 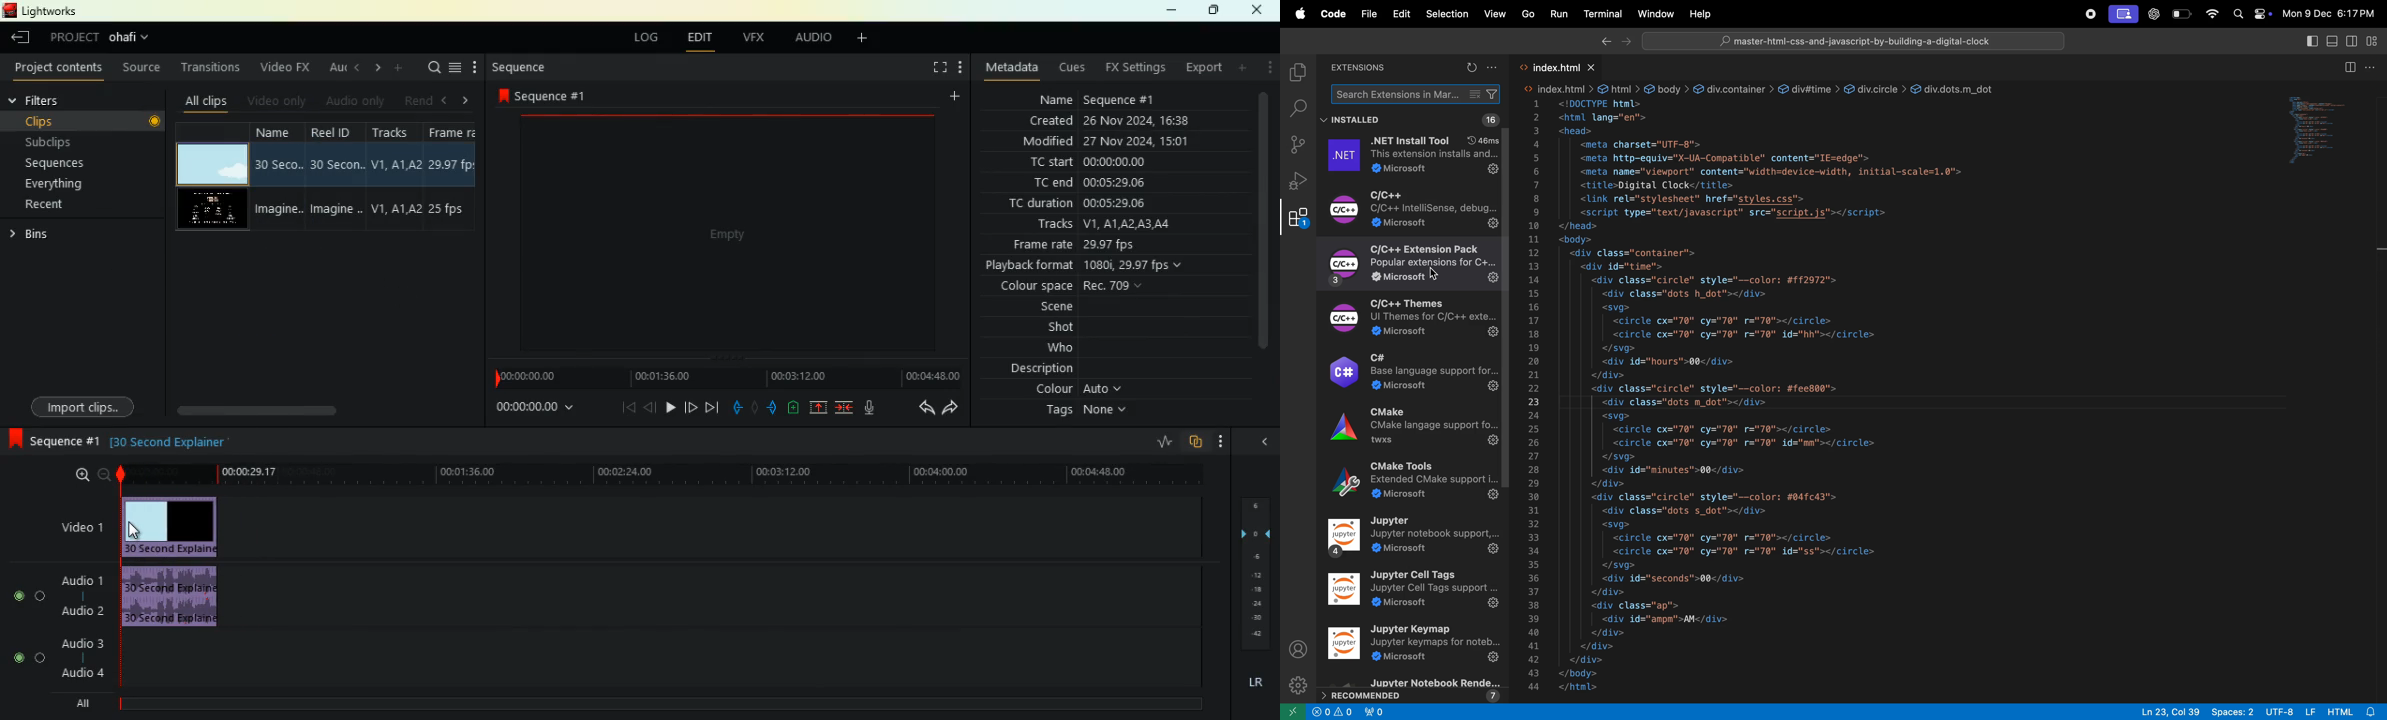 I want to click on settings, so click(x=1297, y=683).